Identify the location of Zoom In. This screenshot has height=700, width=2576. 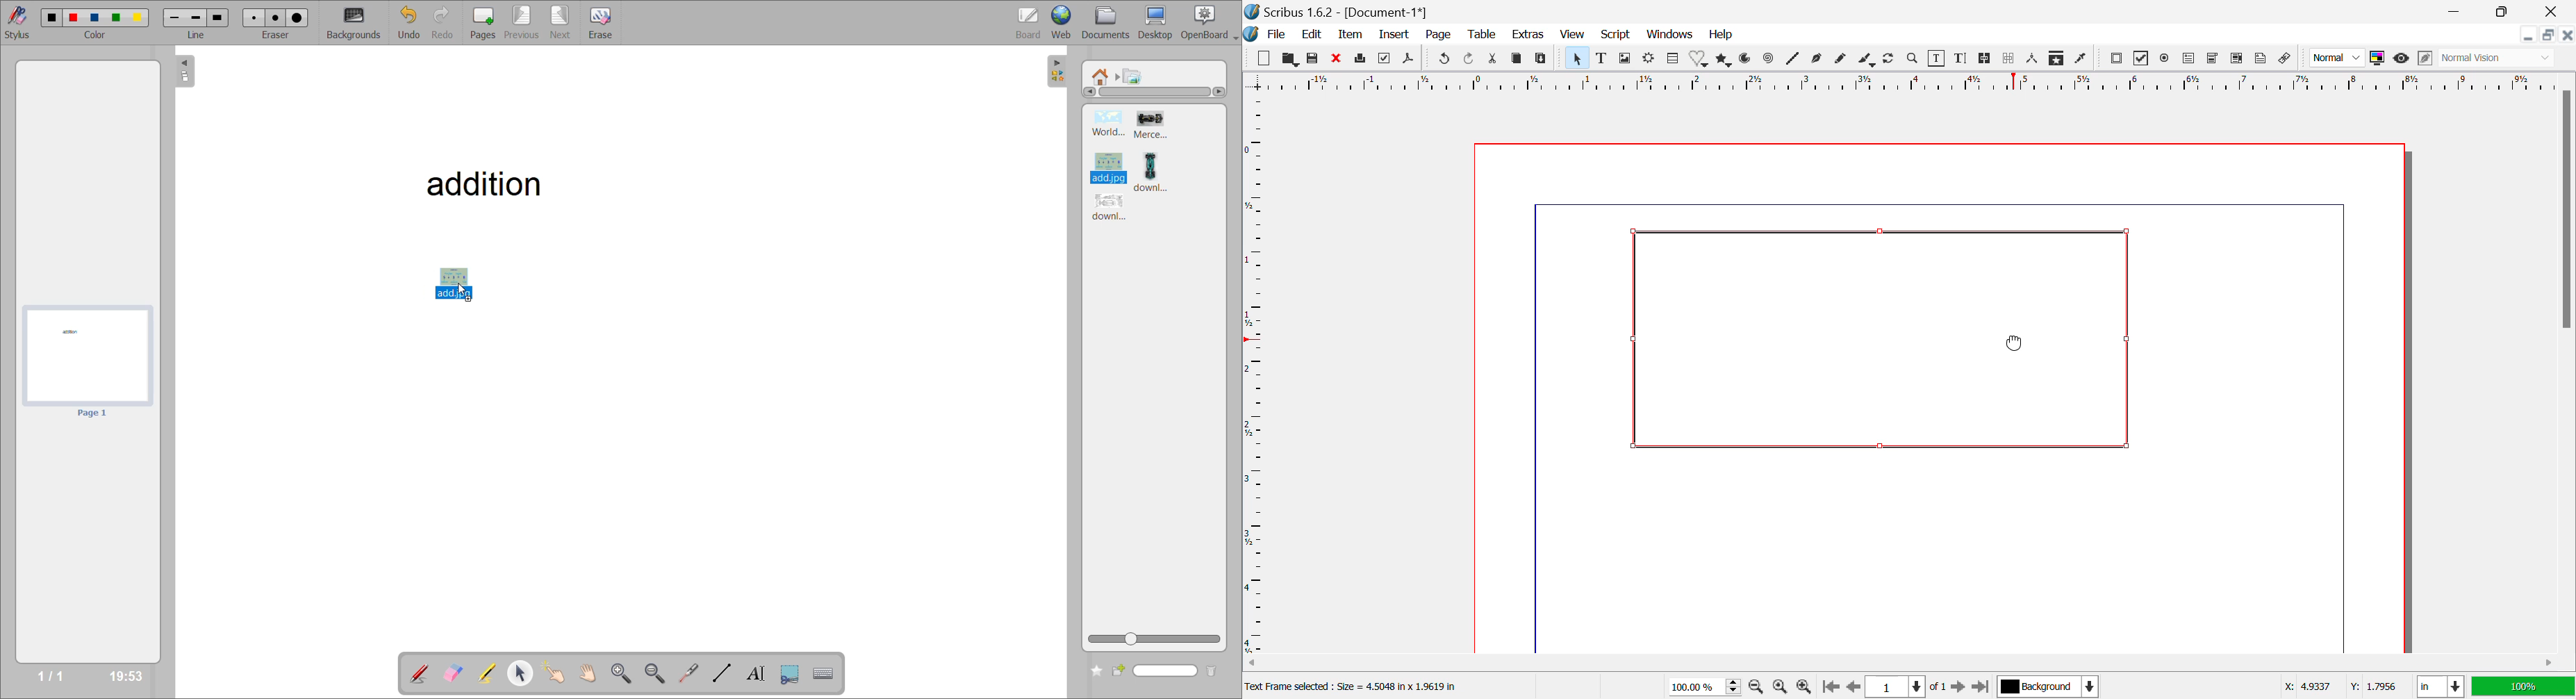
(1803, 687).